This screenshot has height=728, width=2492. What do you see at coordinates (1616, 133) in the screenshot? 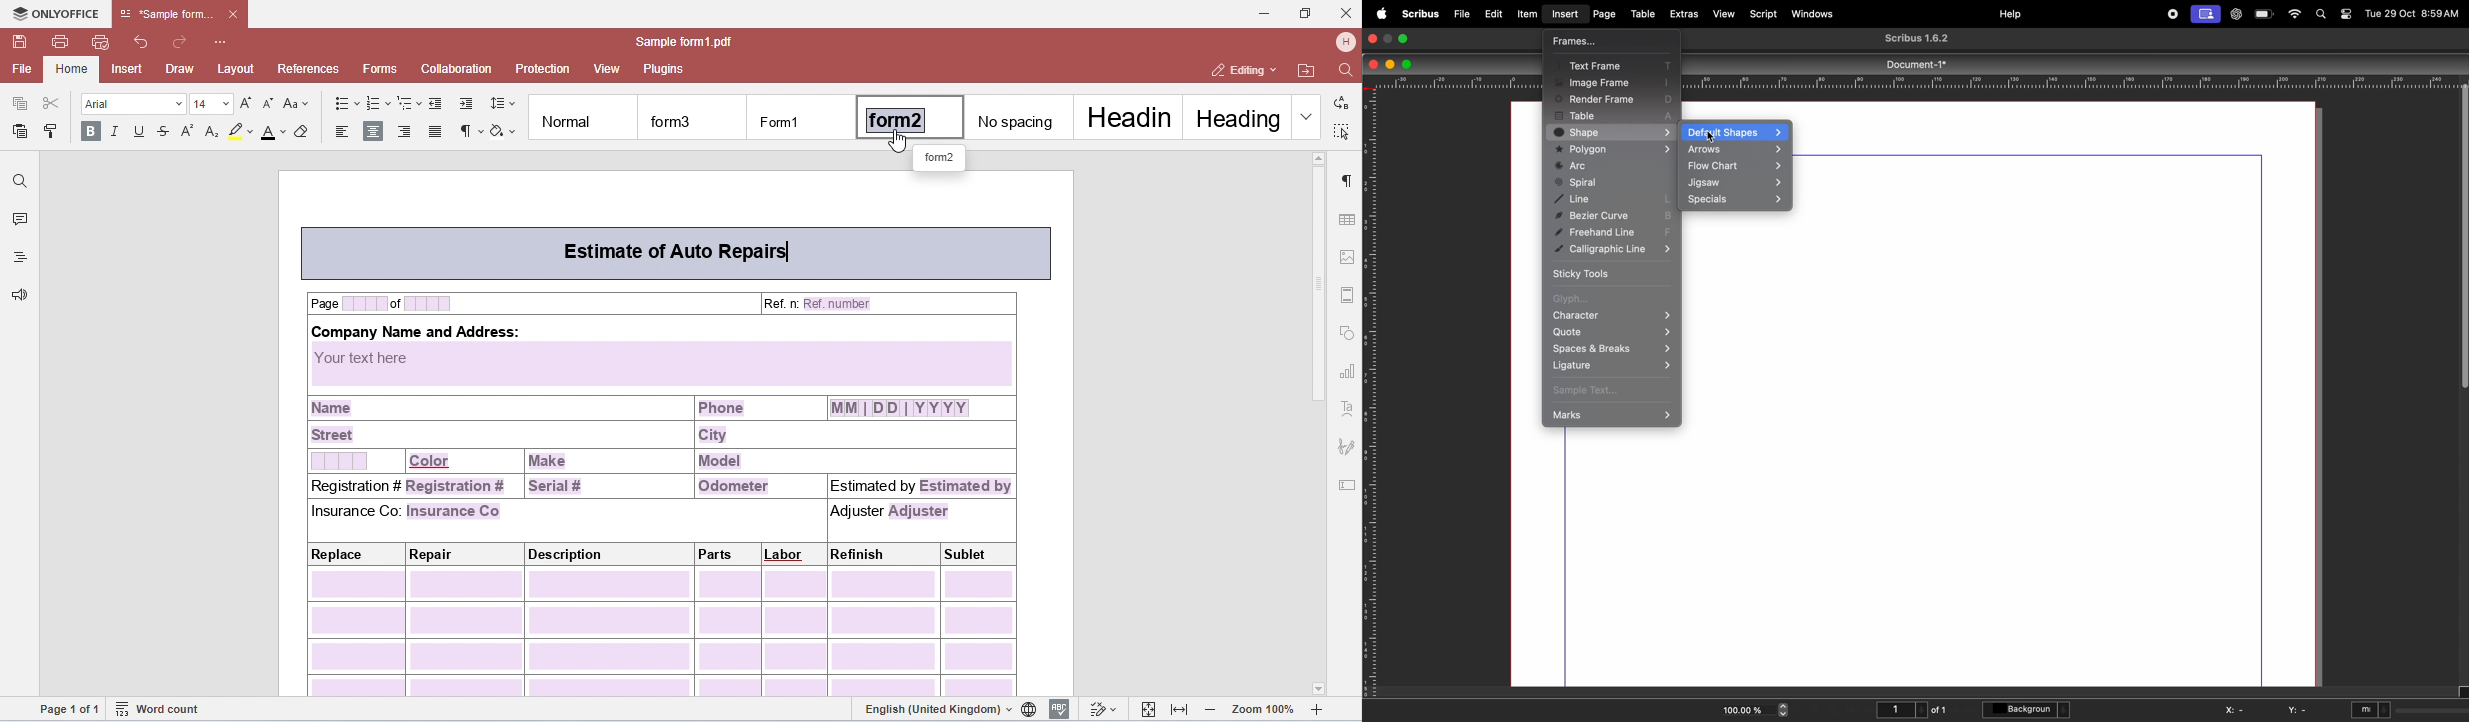
I see `shape` at bounding box center [1616, 133].